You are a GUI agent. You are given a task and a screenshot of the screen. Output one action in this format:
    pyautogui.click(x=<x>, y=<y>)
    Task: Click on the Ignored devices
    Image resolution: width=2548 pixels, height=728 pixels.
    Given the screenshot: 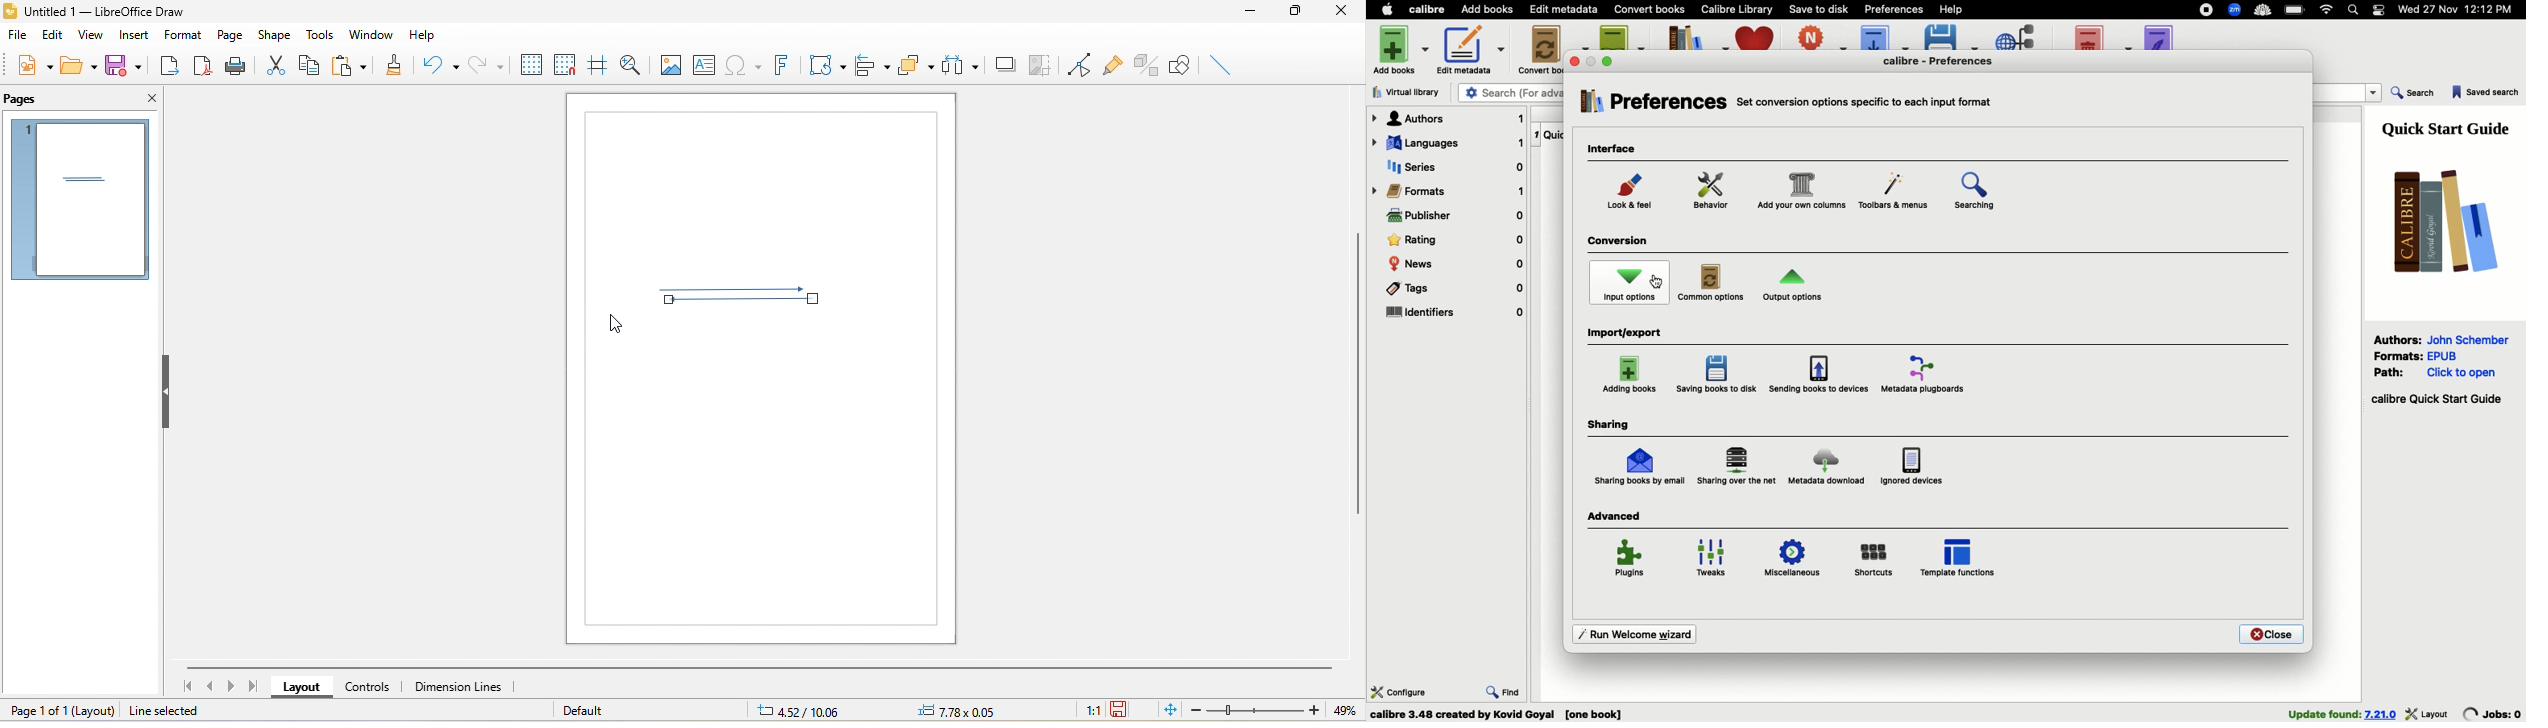 What is the action you would take?
    pyautogui.click(x=1911, y=465)
    